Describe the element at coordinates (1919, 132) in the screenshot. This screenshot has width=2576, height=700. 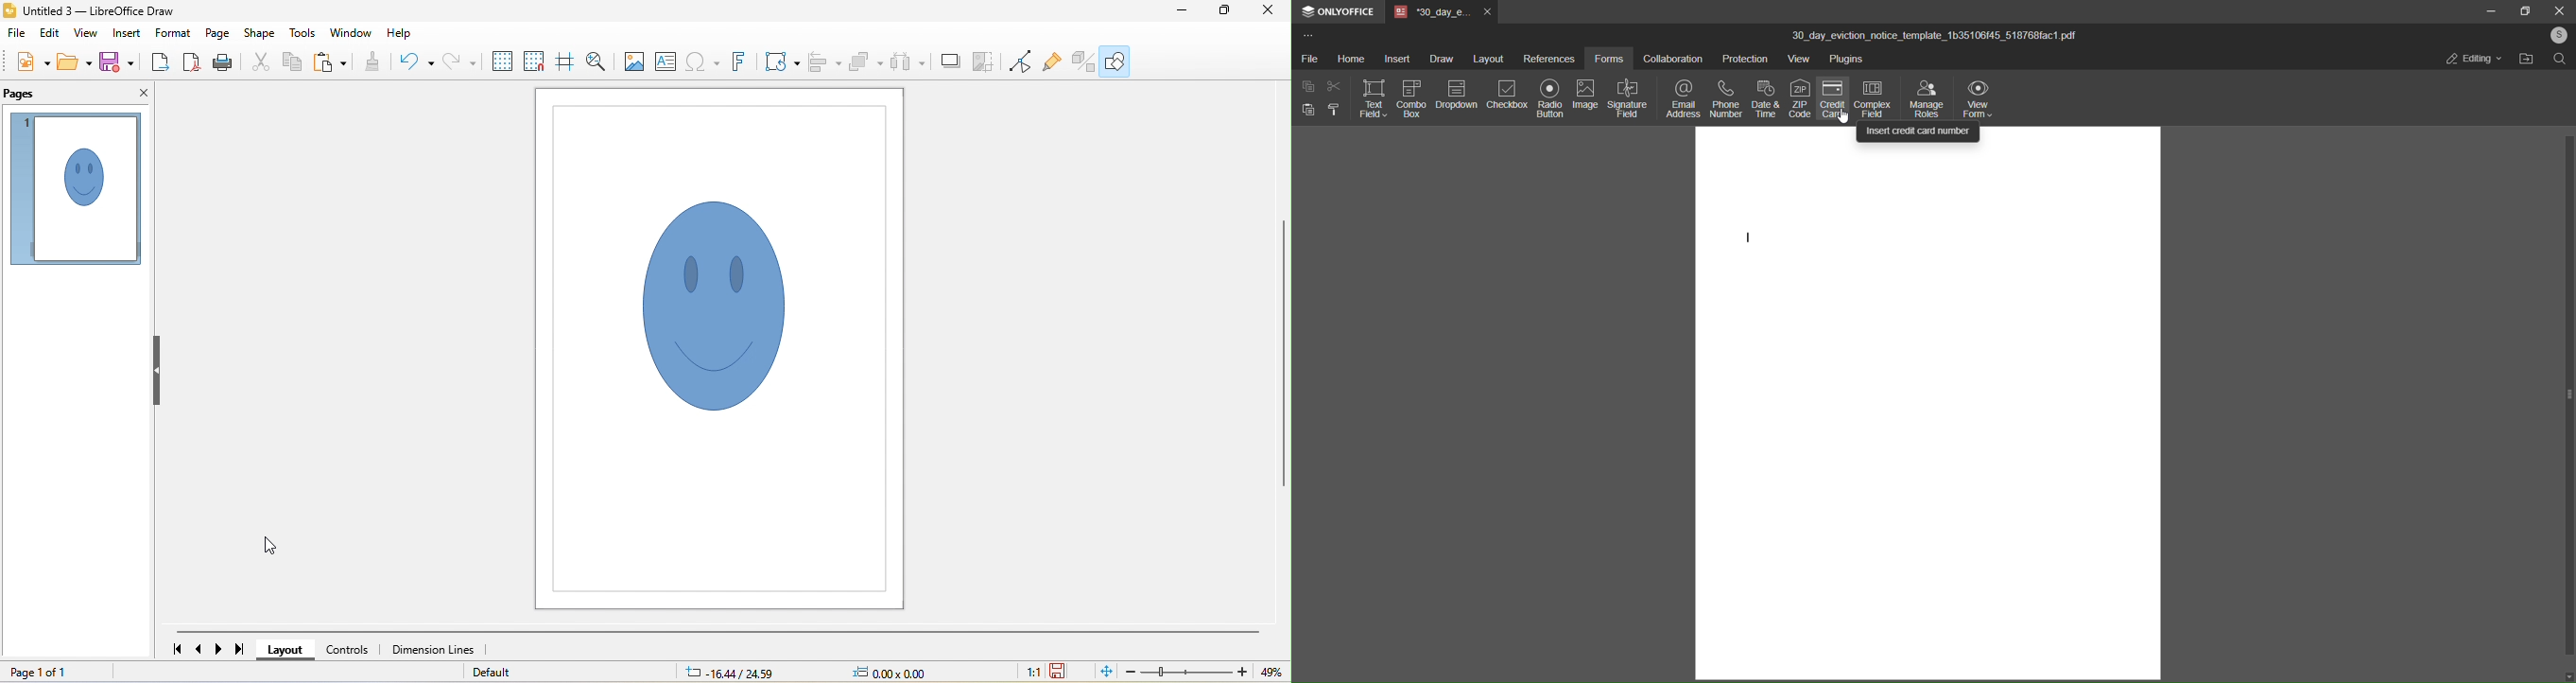
I see `insert credit card number` at that location.